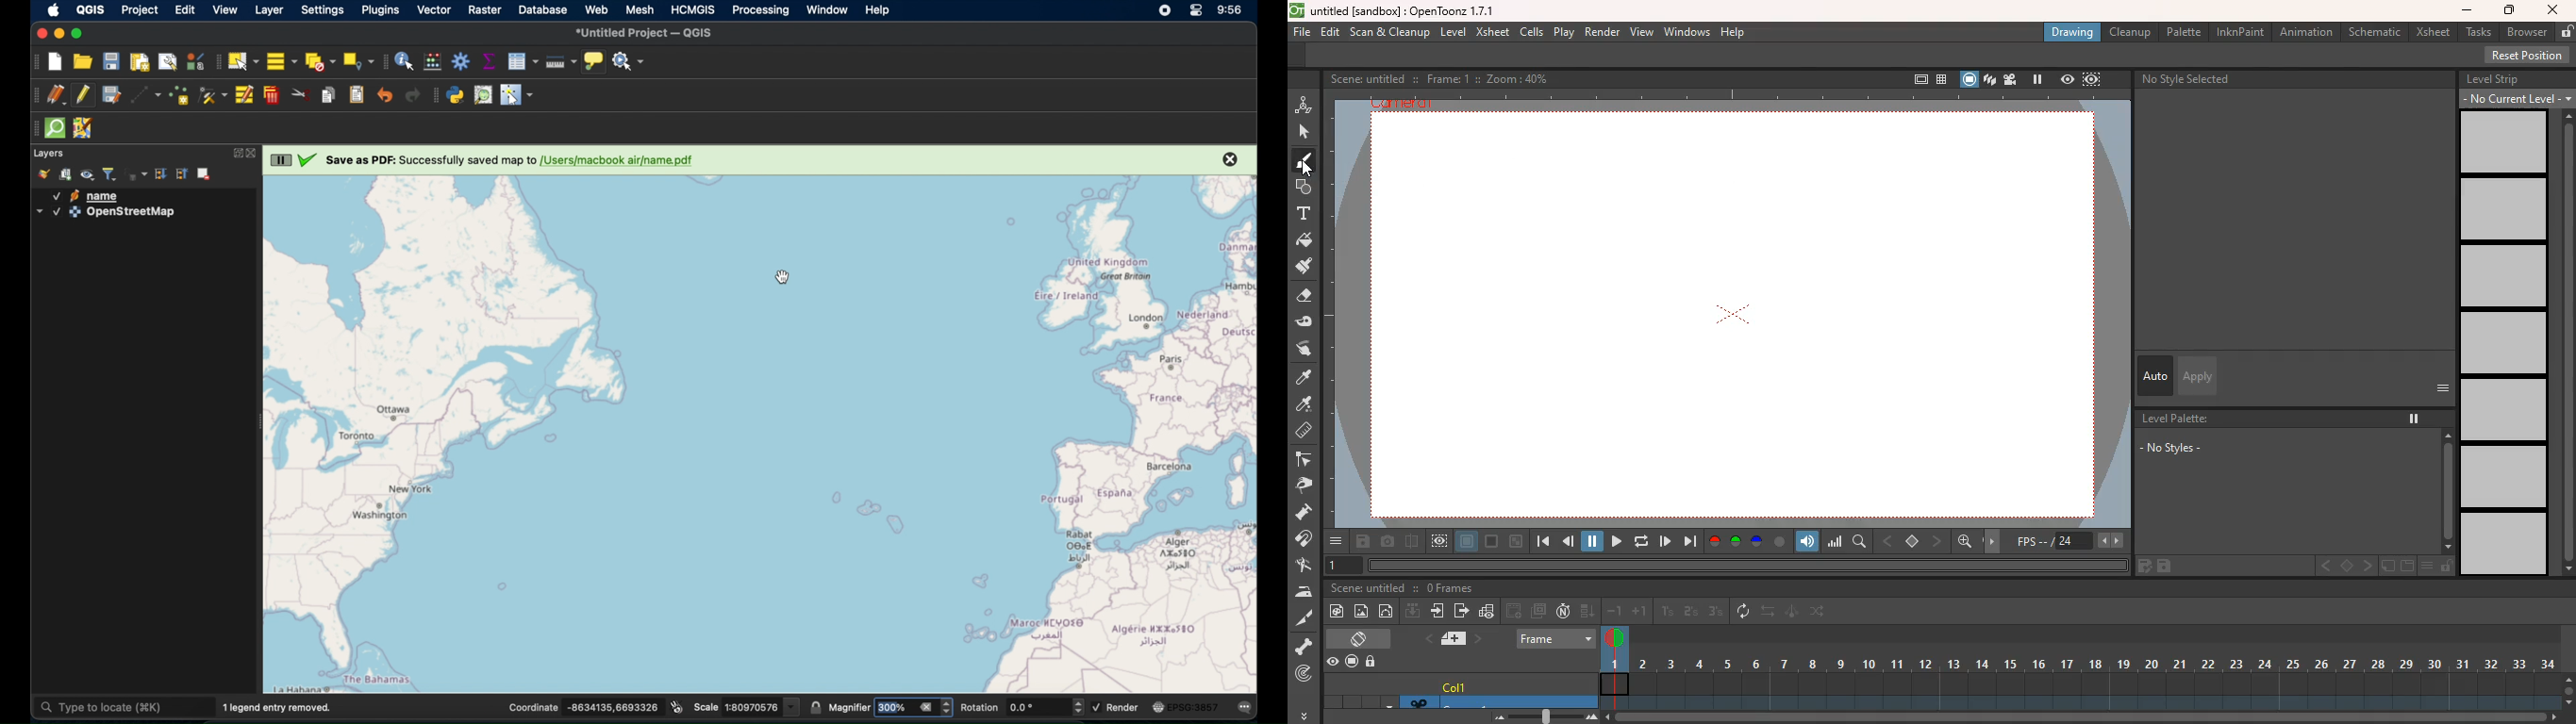 The width and height of the screenshot is (2576, 728). Describe the element at coordinates (56, 129) in the screenshot. I see `quick som` at that location.